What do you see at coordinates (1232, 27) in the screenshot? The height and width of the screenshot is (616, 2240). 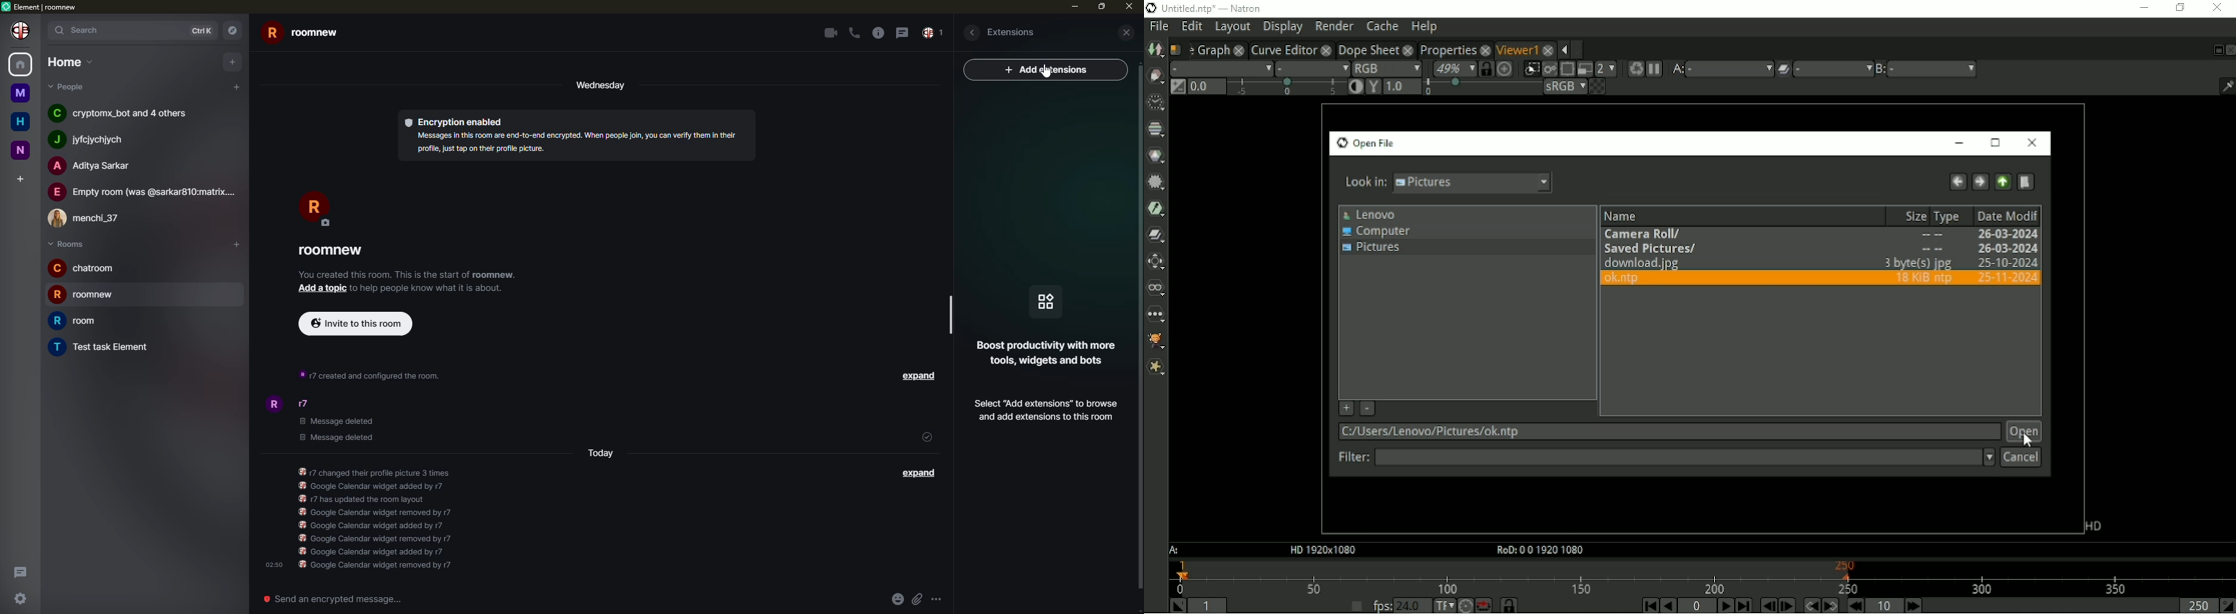 I see `Layout` at bounding box center [1232, 27].